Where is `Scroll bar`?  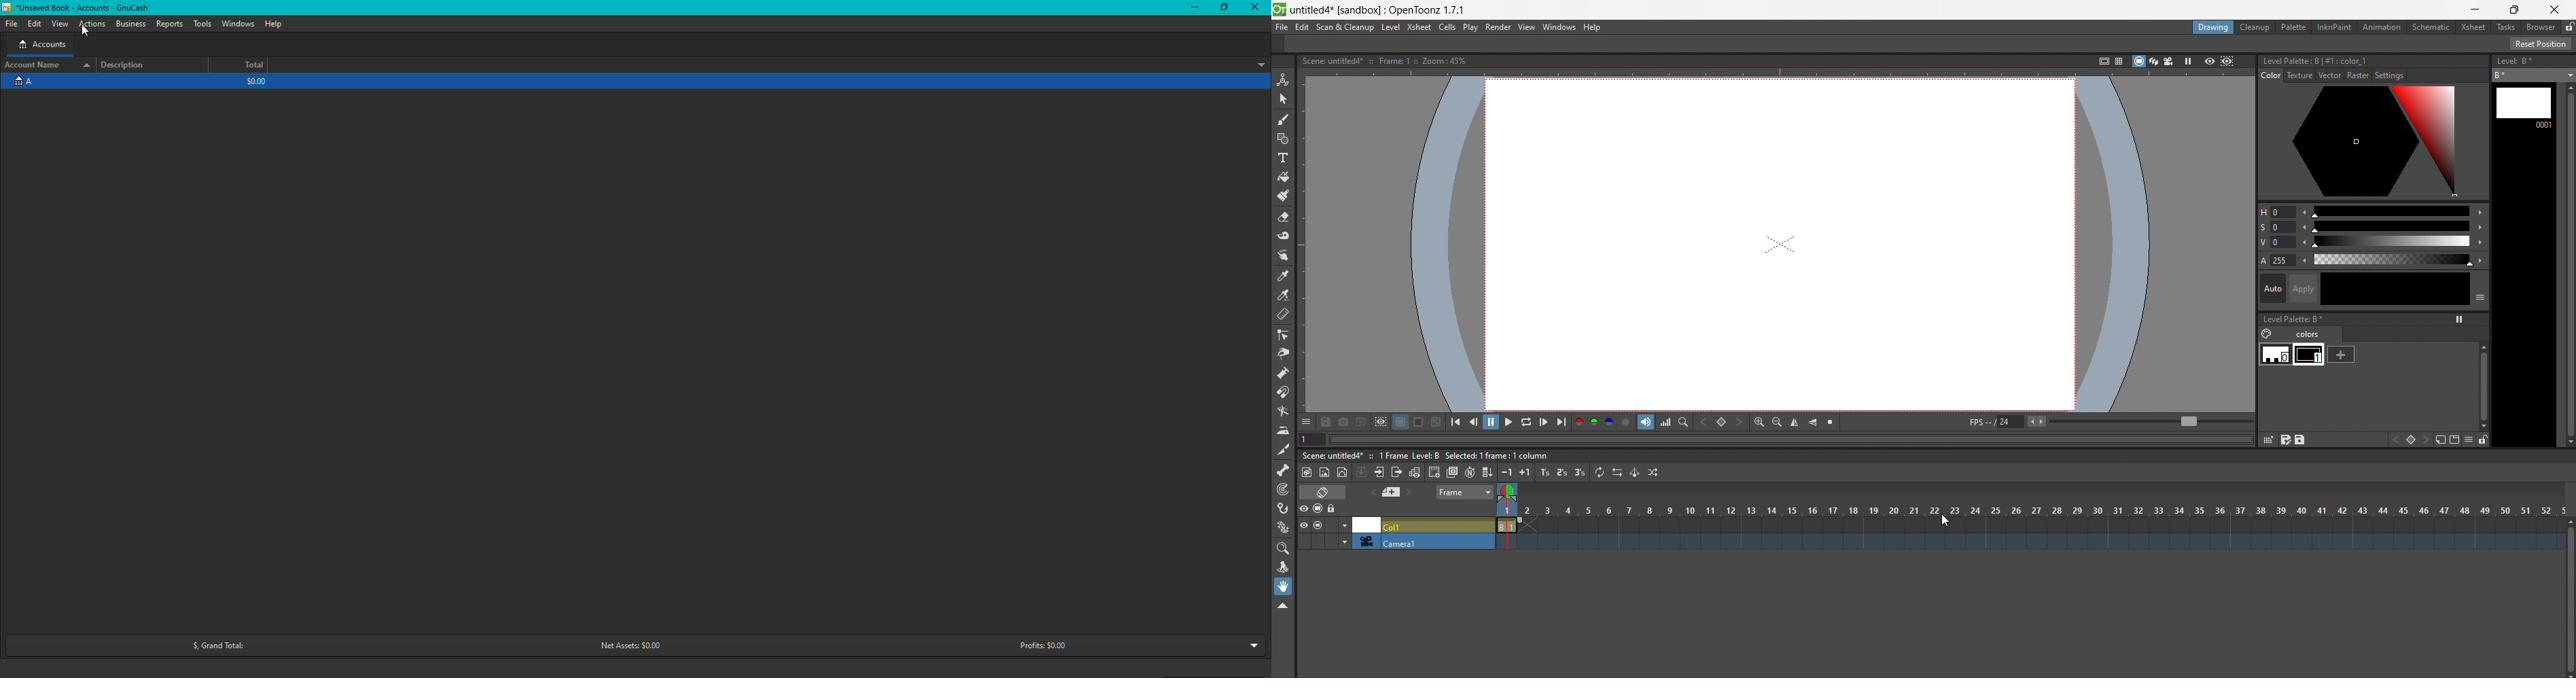
Scroll bar is located at coordinates (2568, 265).